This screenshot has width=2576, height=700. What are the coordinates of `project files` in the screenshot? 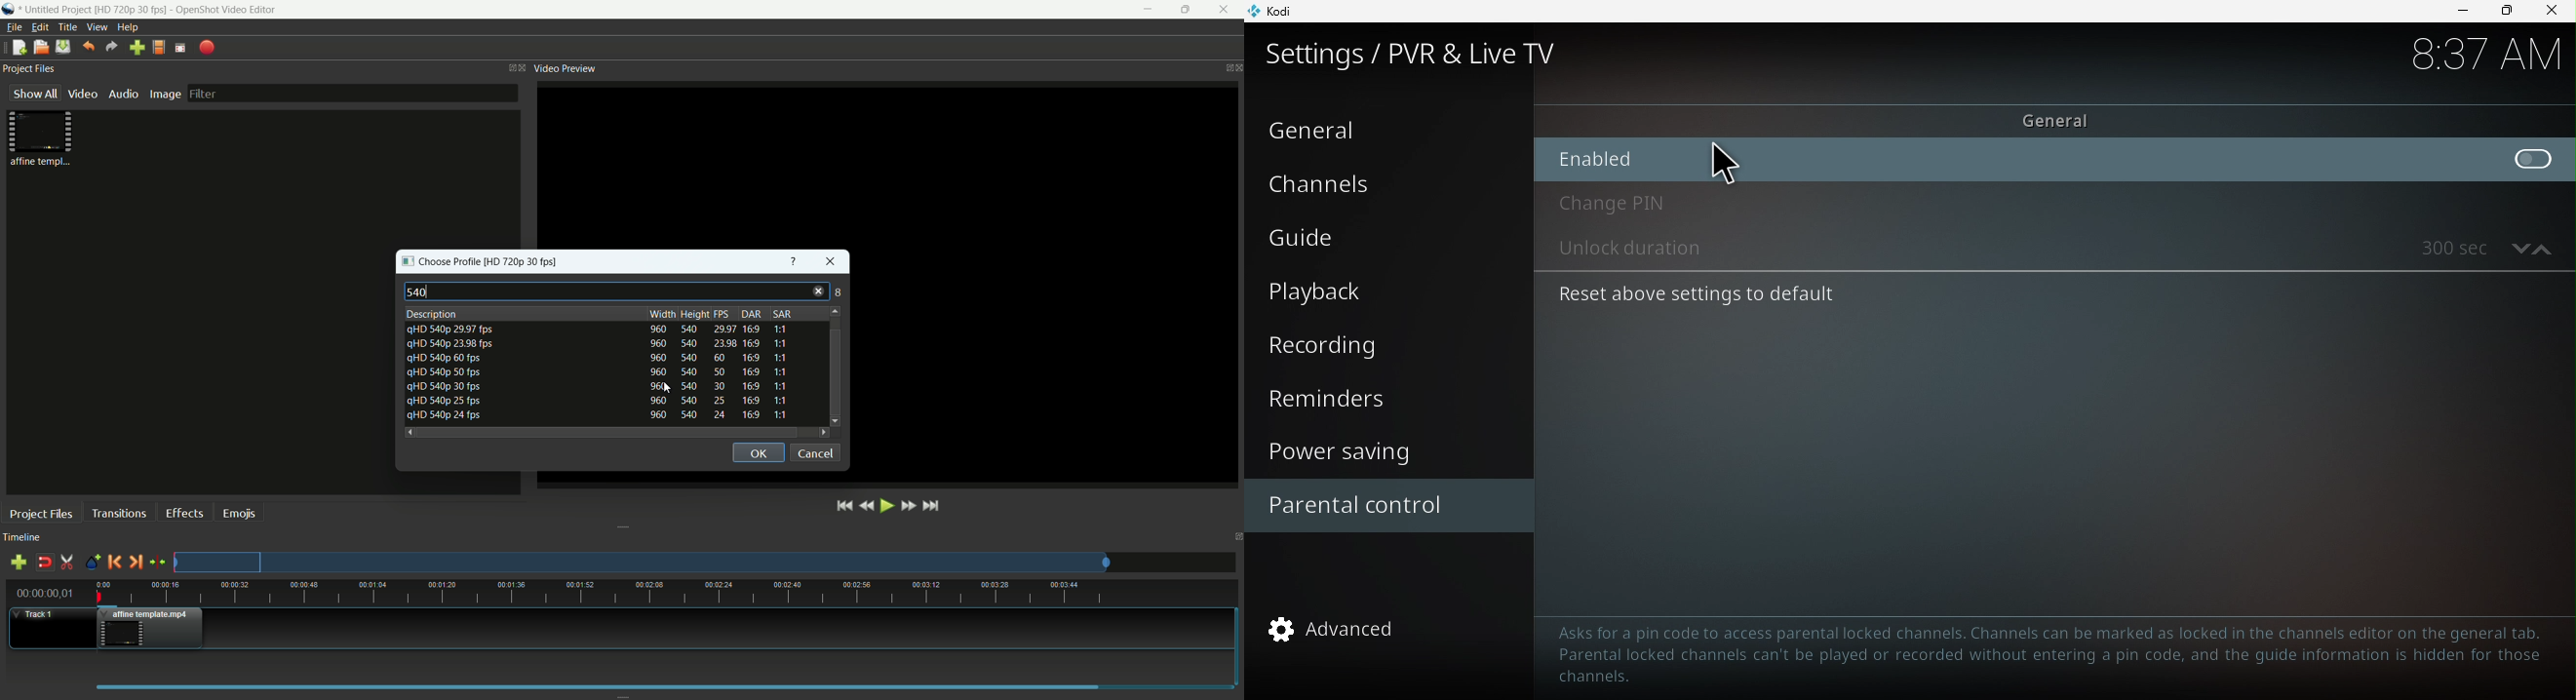 It's located at (40, 515).